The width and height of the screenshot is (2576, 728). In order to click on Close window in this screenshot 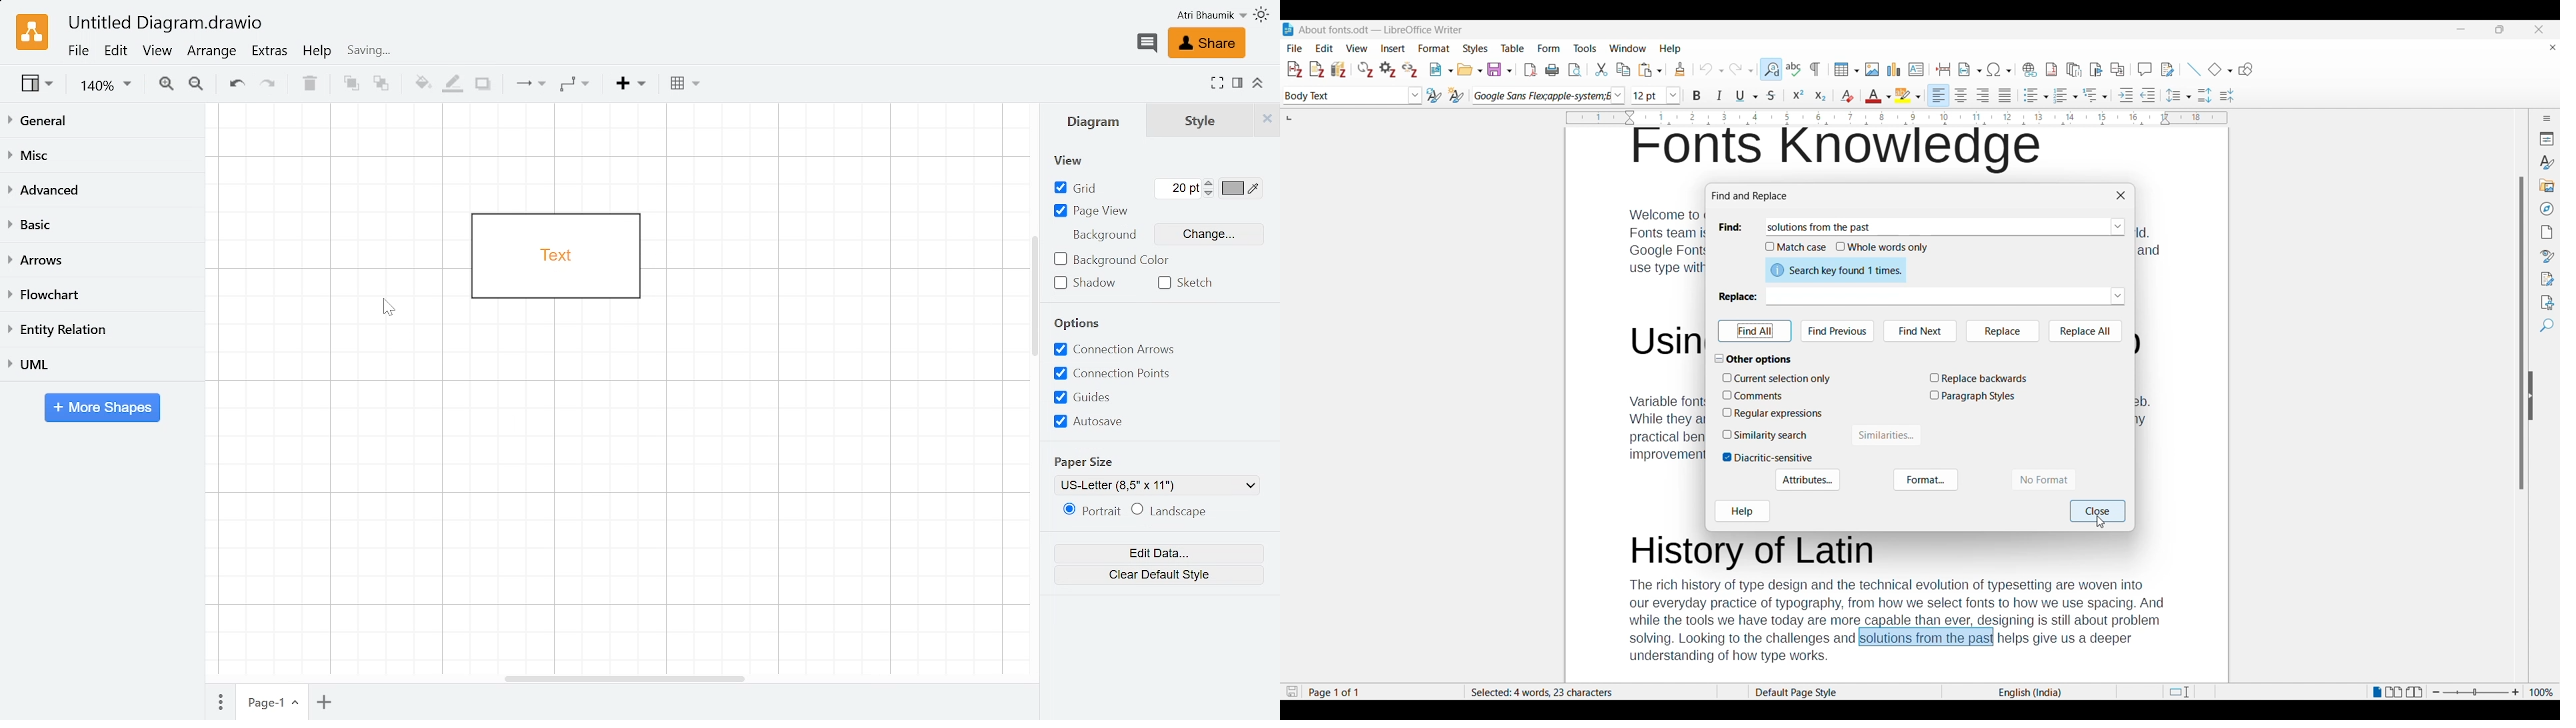, I will do `click(2121, 195)`.